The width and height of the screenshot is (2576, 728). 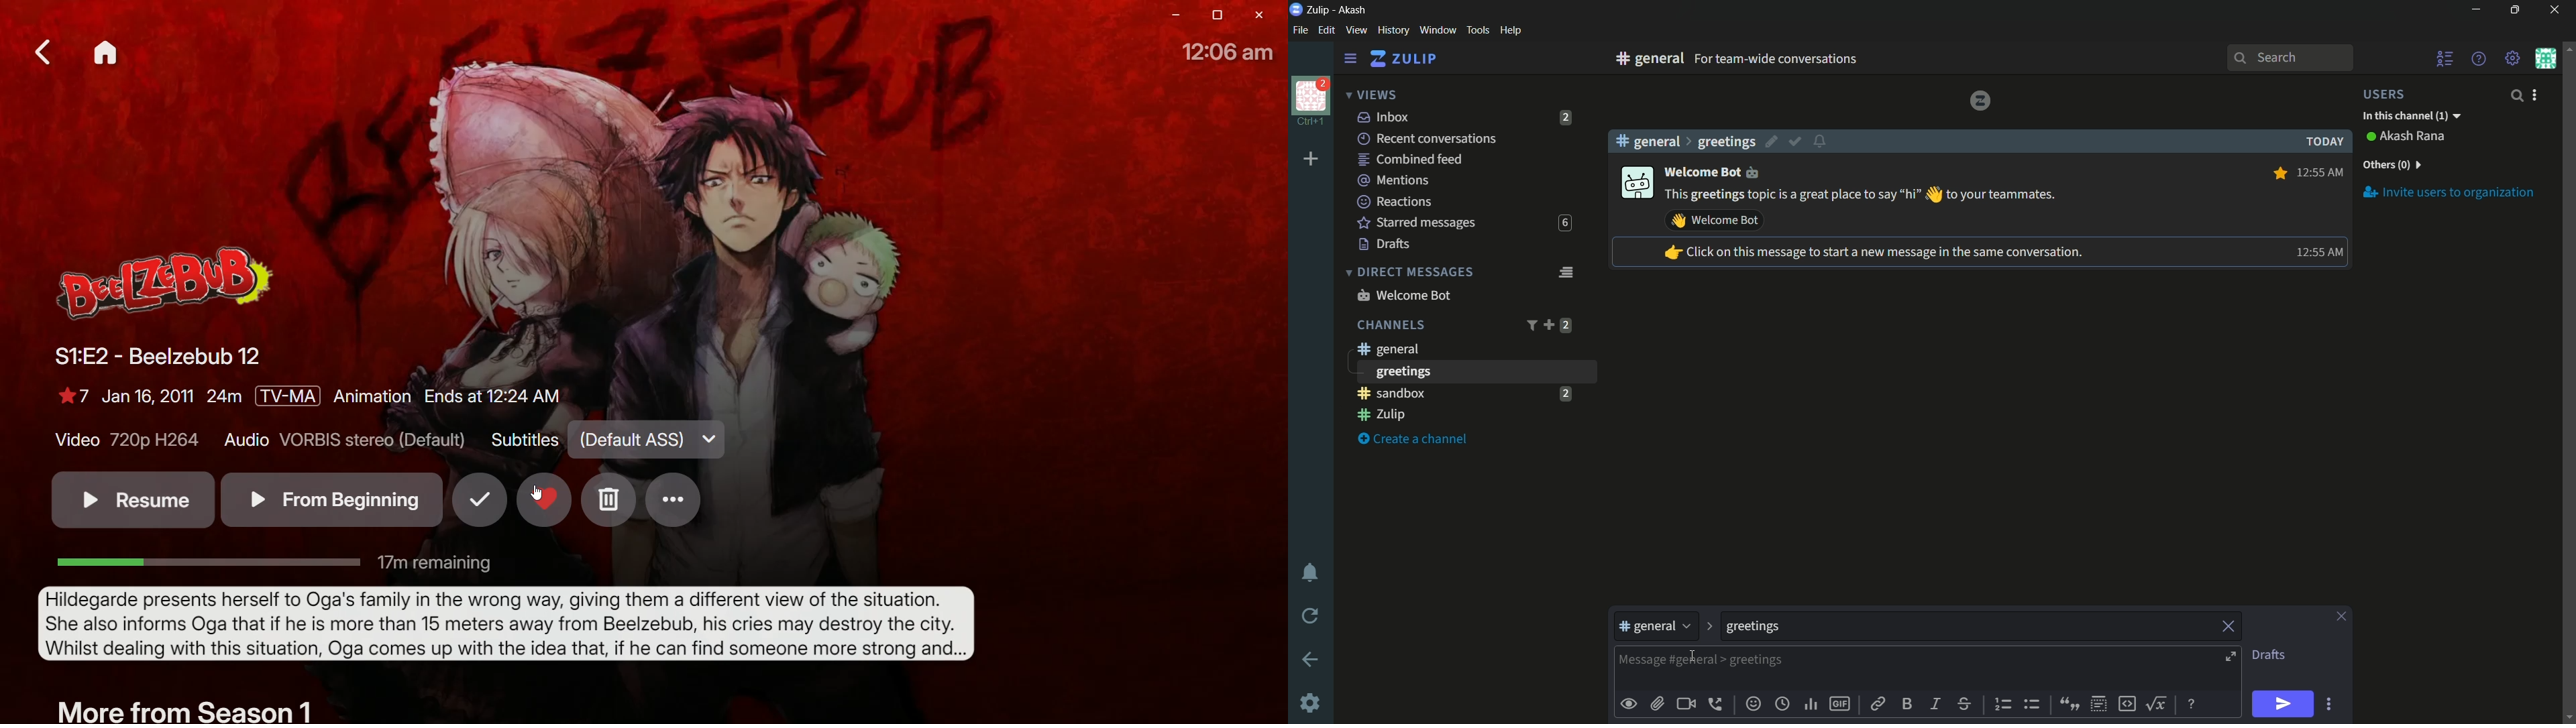 What do you see at coordinates (1718, 704) in the screenshot?
I see `add voice call` at bounding box center [1718, 704].